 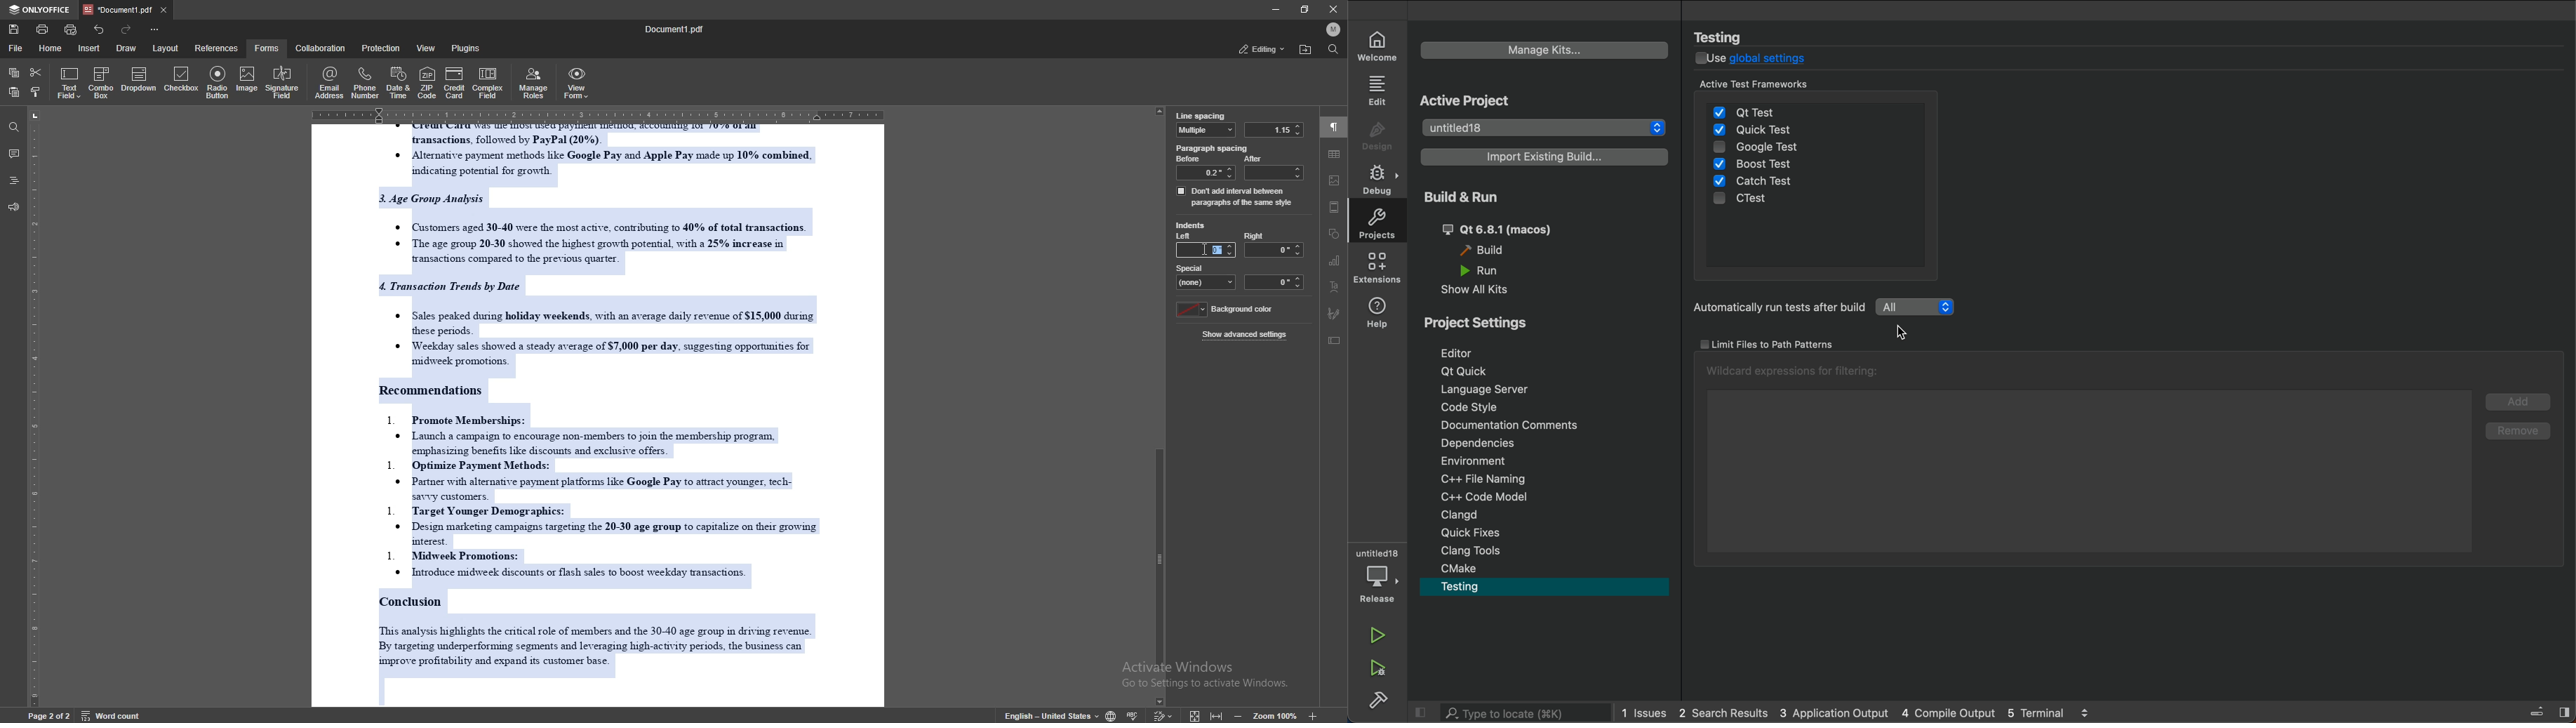 What do you see at coordinates (1483, 270) in the screenshot?
I see `run` at bounding box center [1483, 270].